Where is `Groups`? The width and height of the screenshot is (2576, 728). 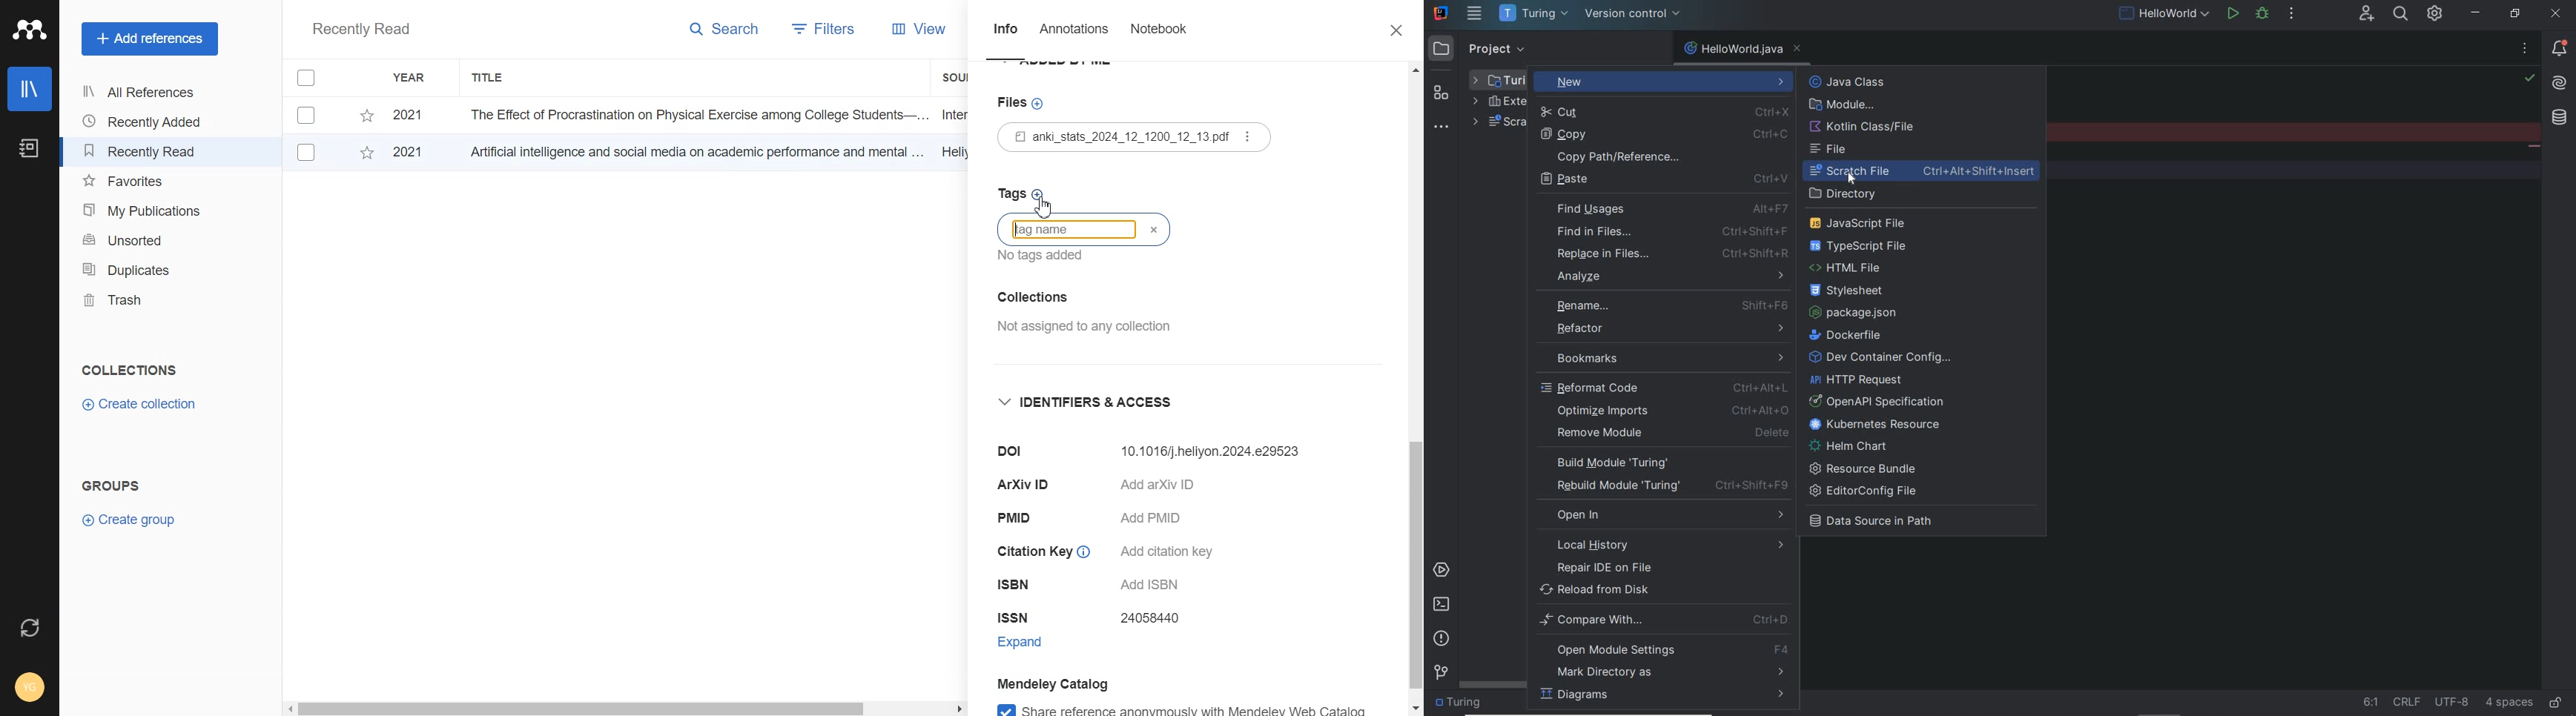 Groups is located at coordinates (115, 485).